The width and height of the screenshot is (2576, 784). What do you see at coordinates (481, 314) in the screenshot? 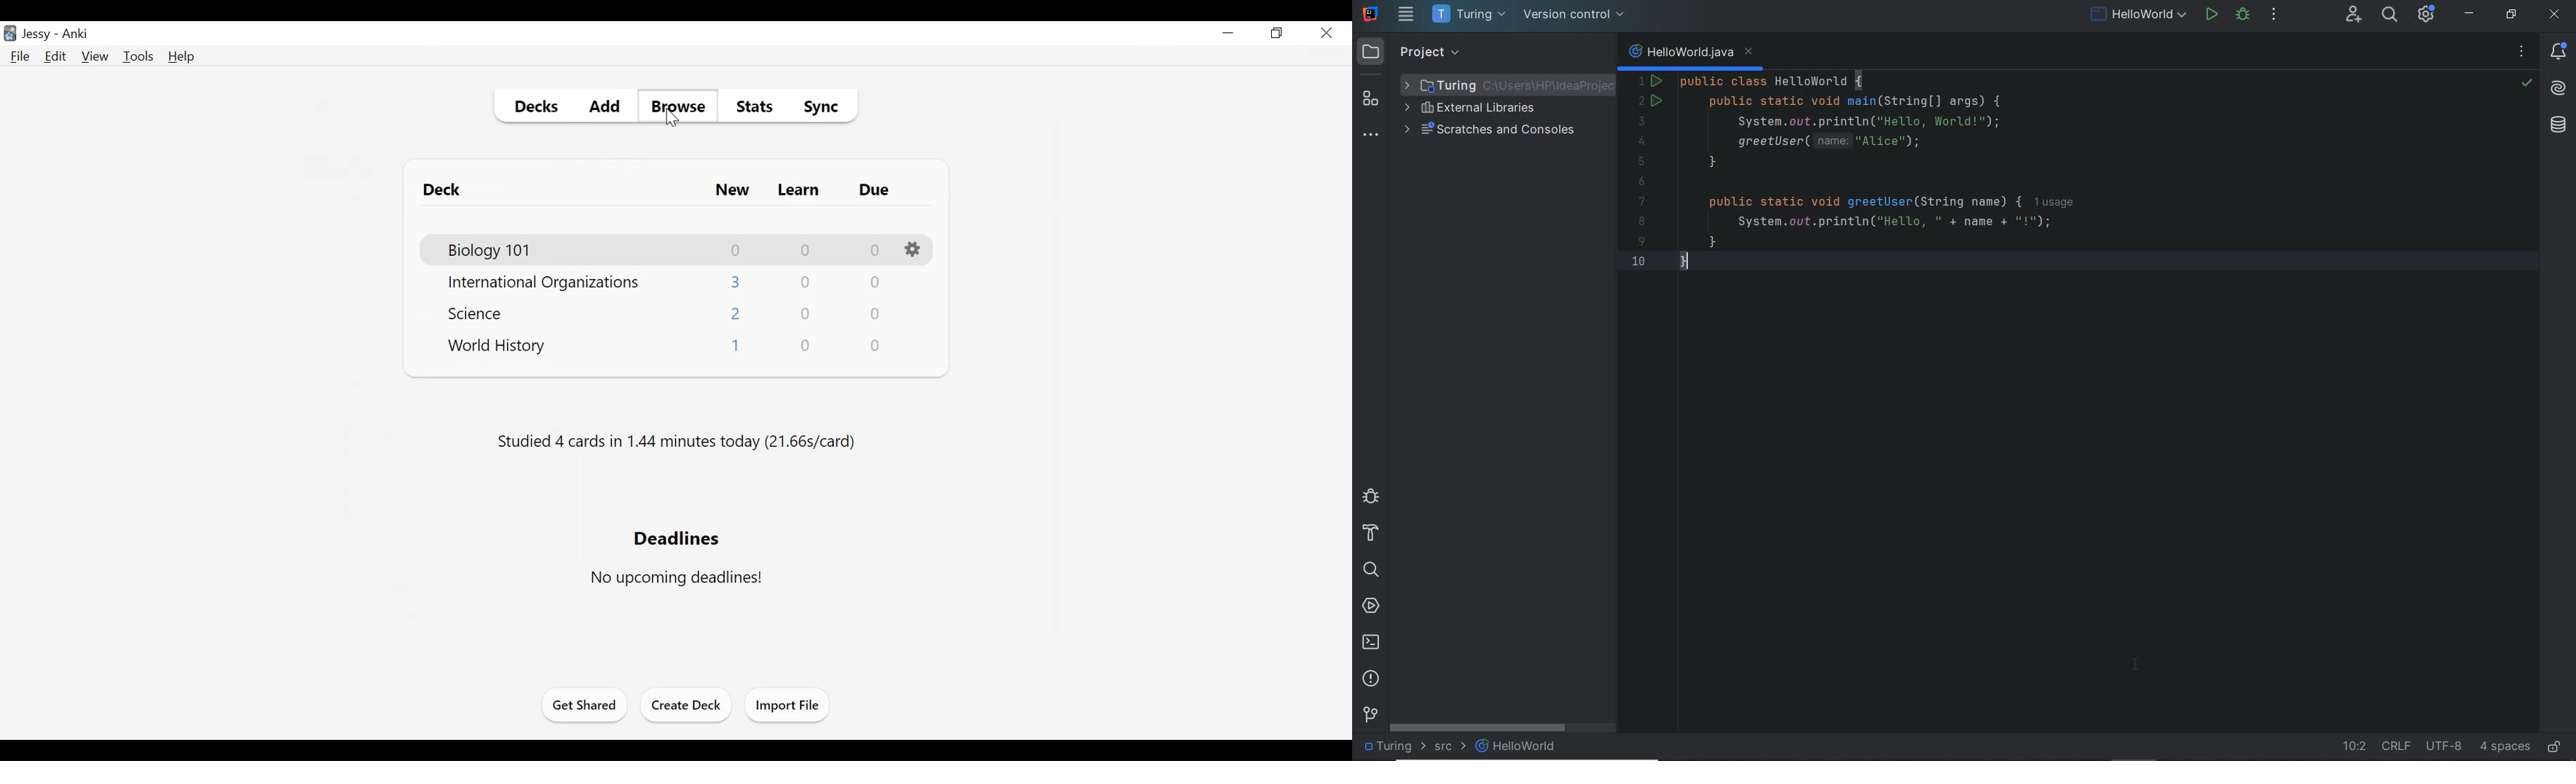
I see `Deck Name Count` at bounding box center [481, 314].